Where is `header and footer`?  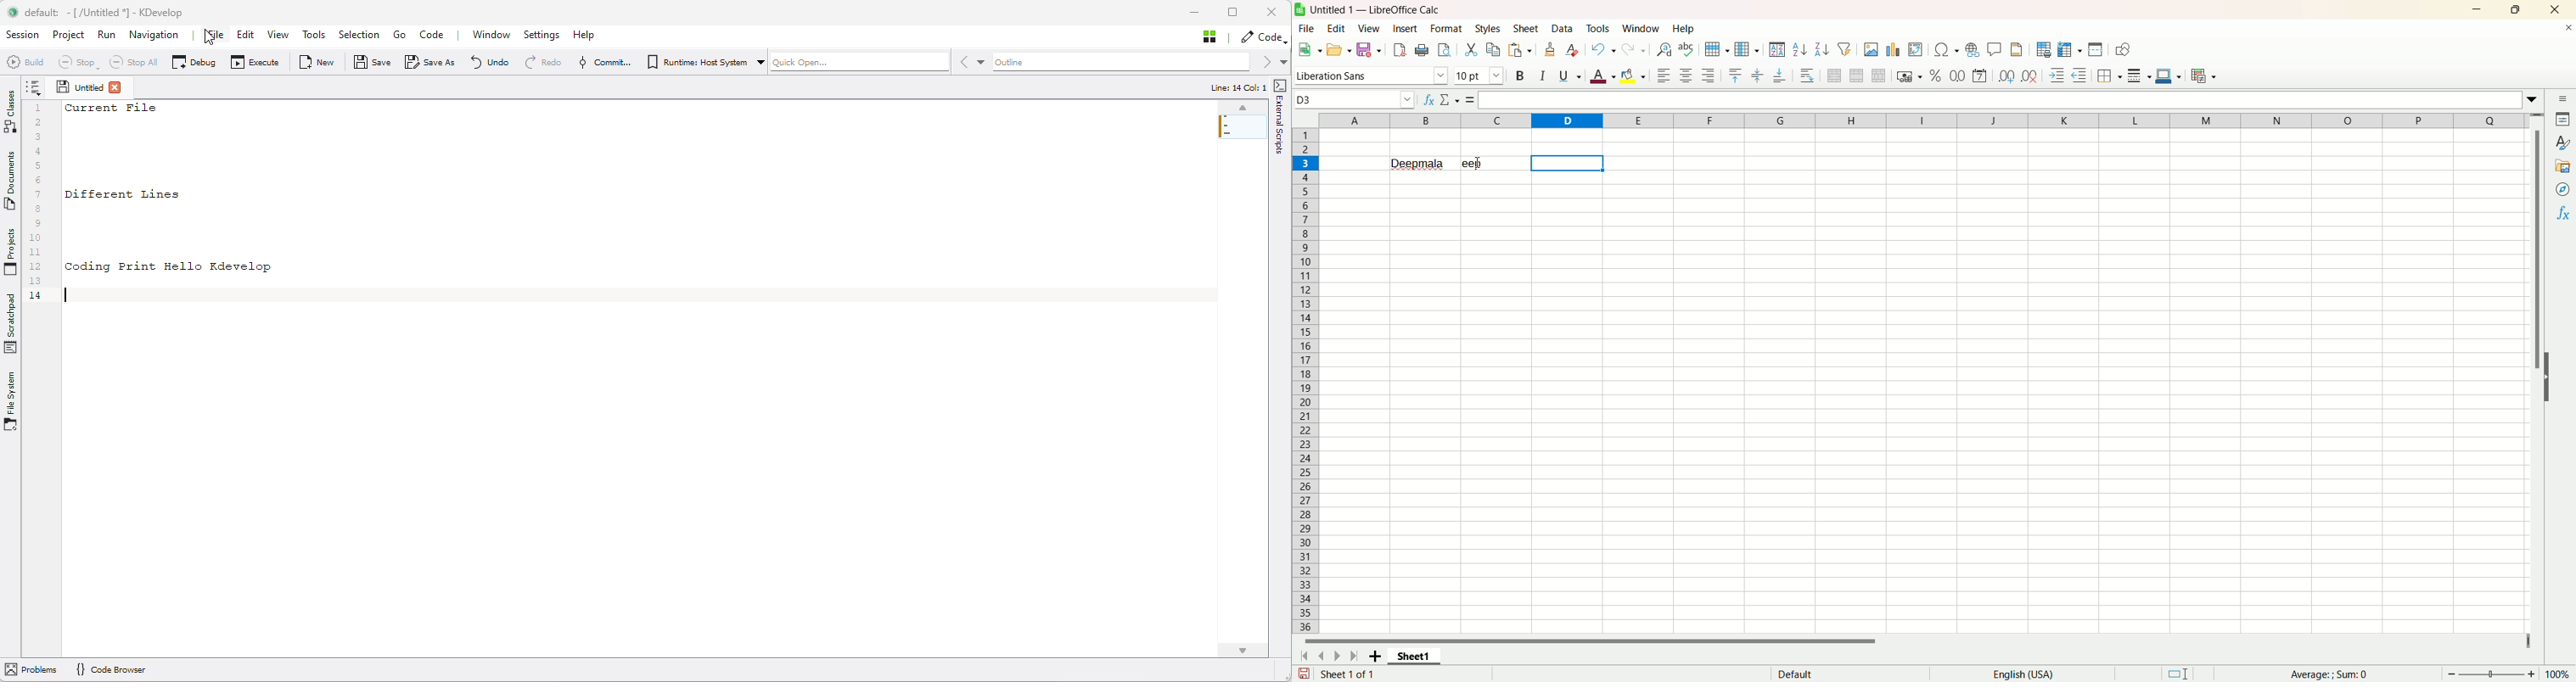 header and footer is located at coordinates (2017, 49).